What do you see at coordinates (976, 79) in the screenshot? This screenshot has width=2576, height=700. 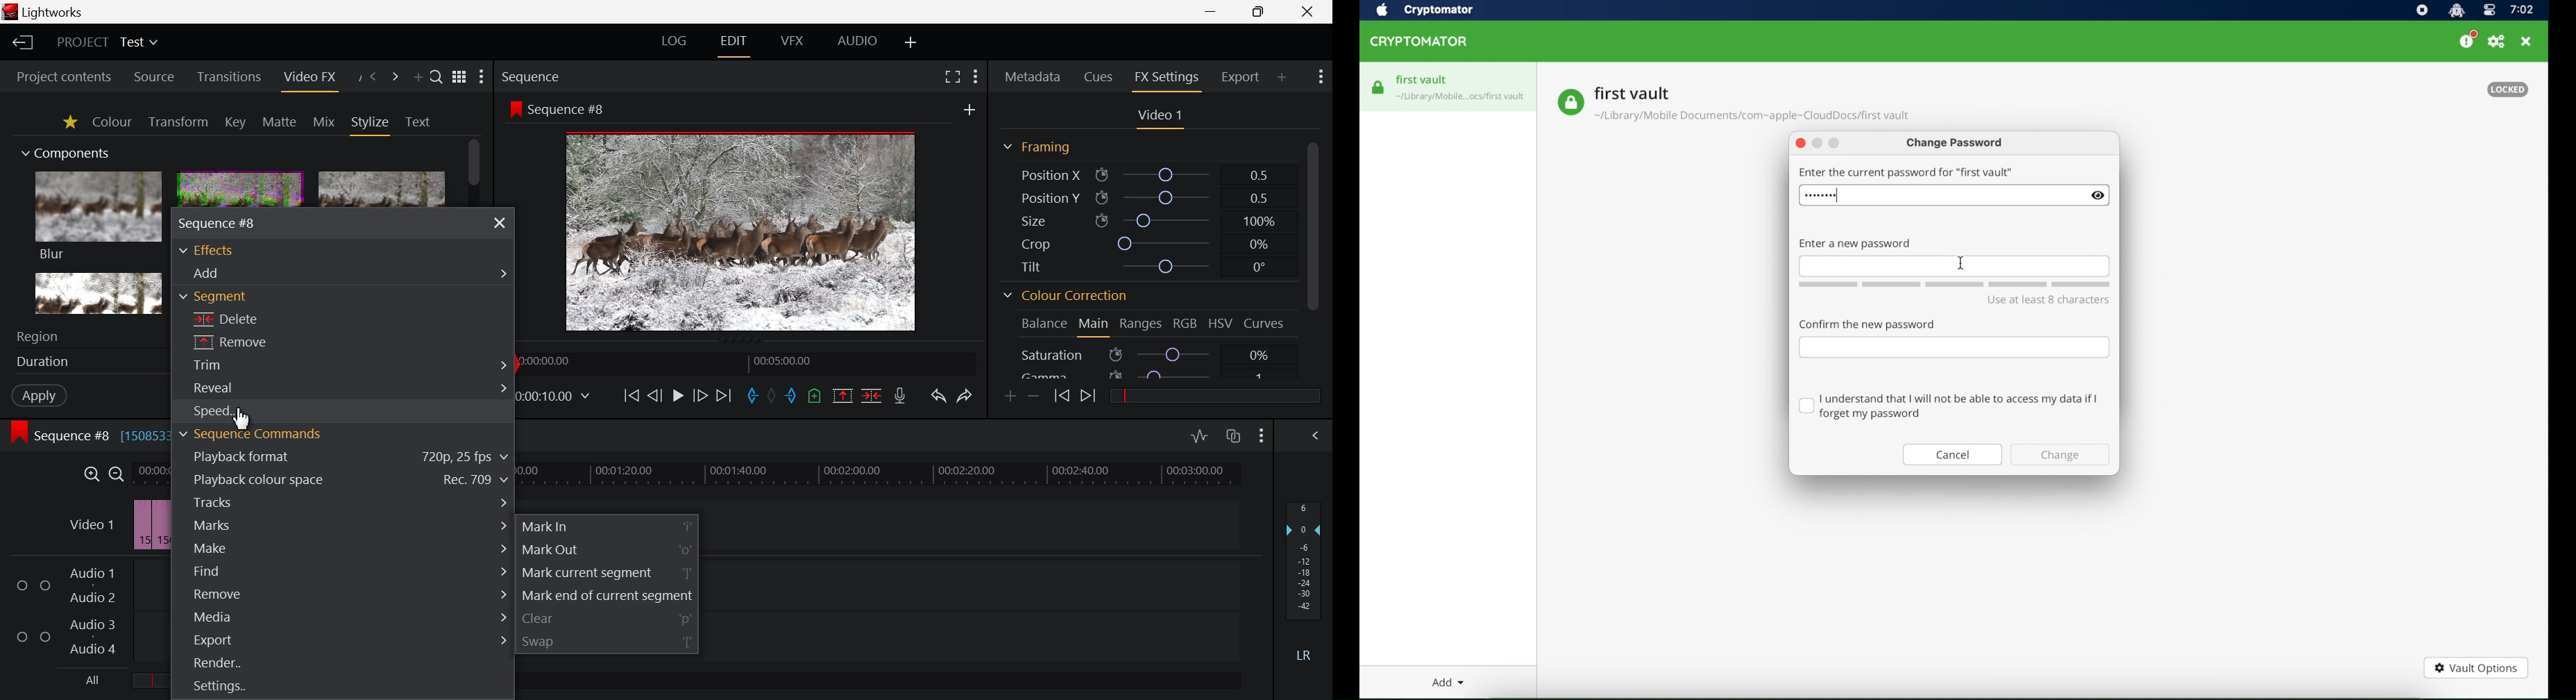 I see `Show Settings` at bounding box center [976, 79].